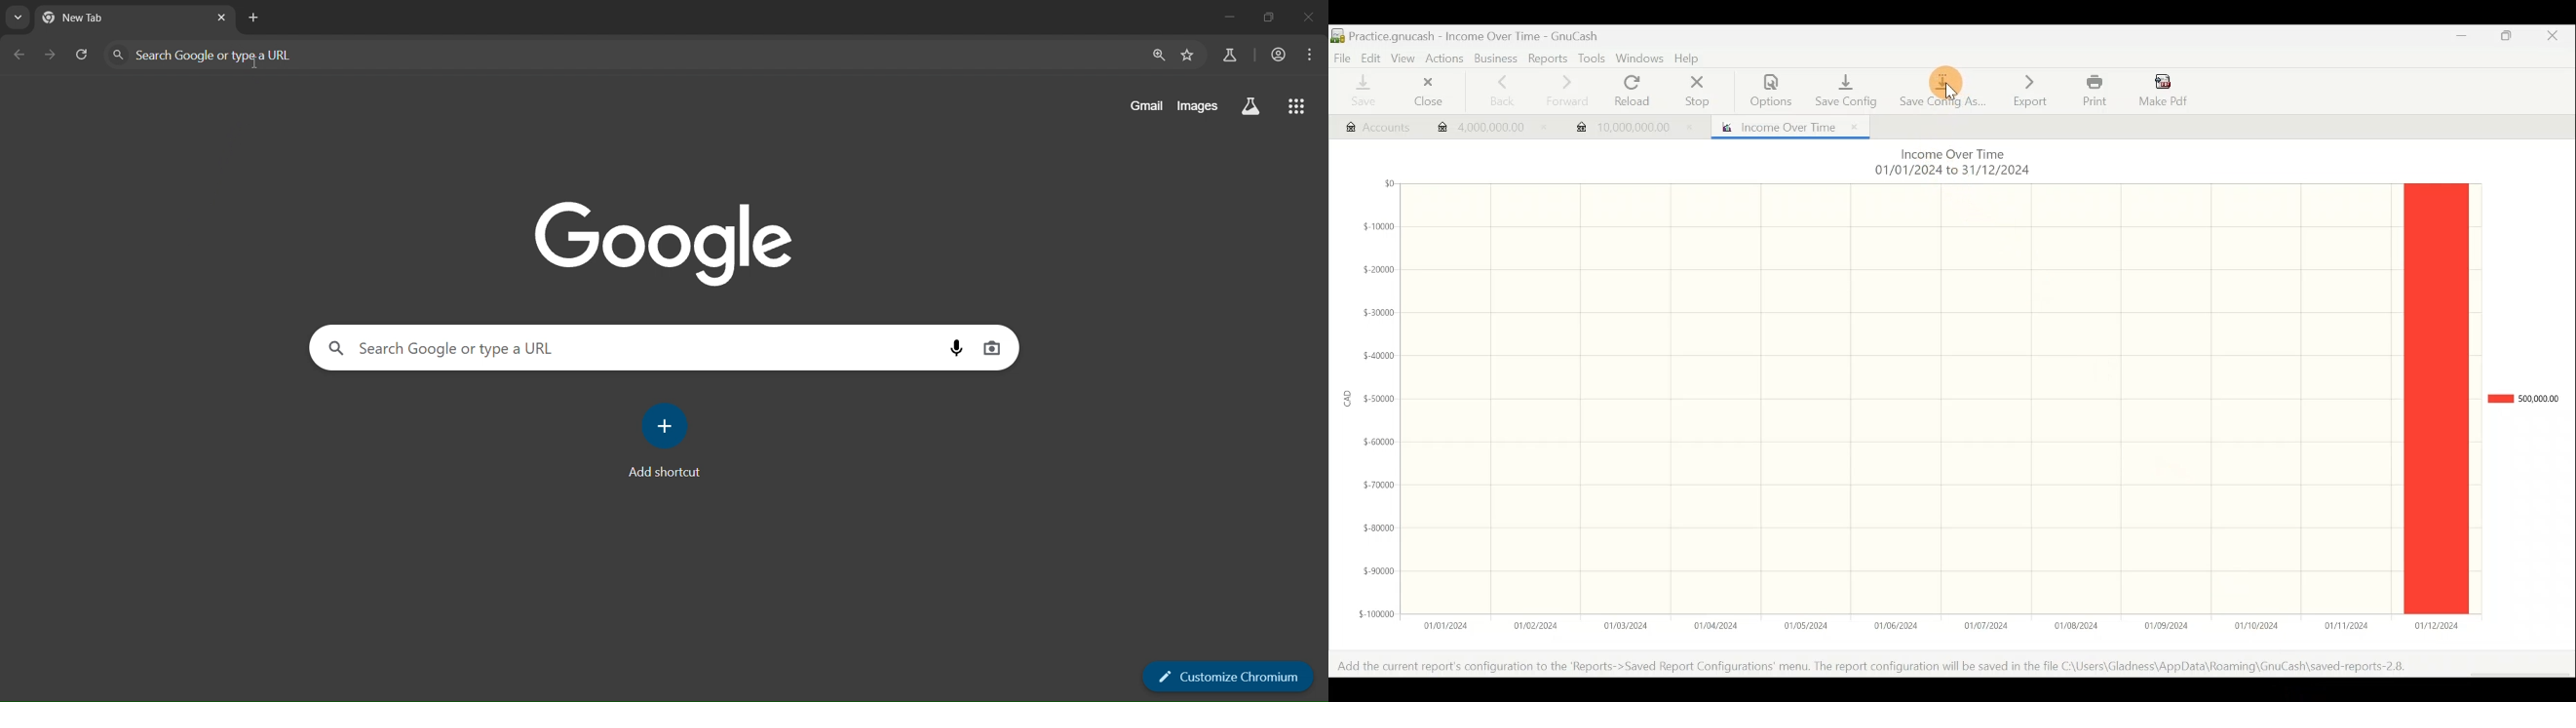 The height and width of the screenshot is (728, 2576). What do you see at coordinates (1691, 59) in the screenshot?
I see `Help` at bounding box center [1691, 59].